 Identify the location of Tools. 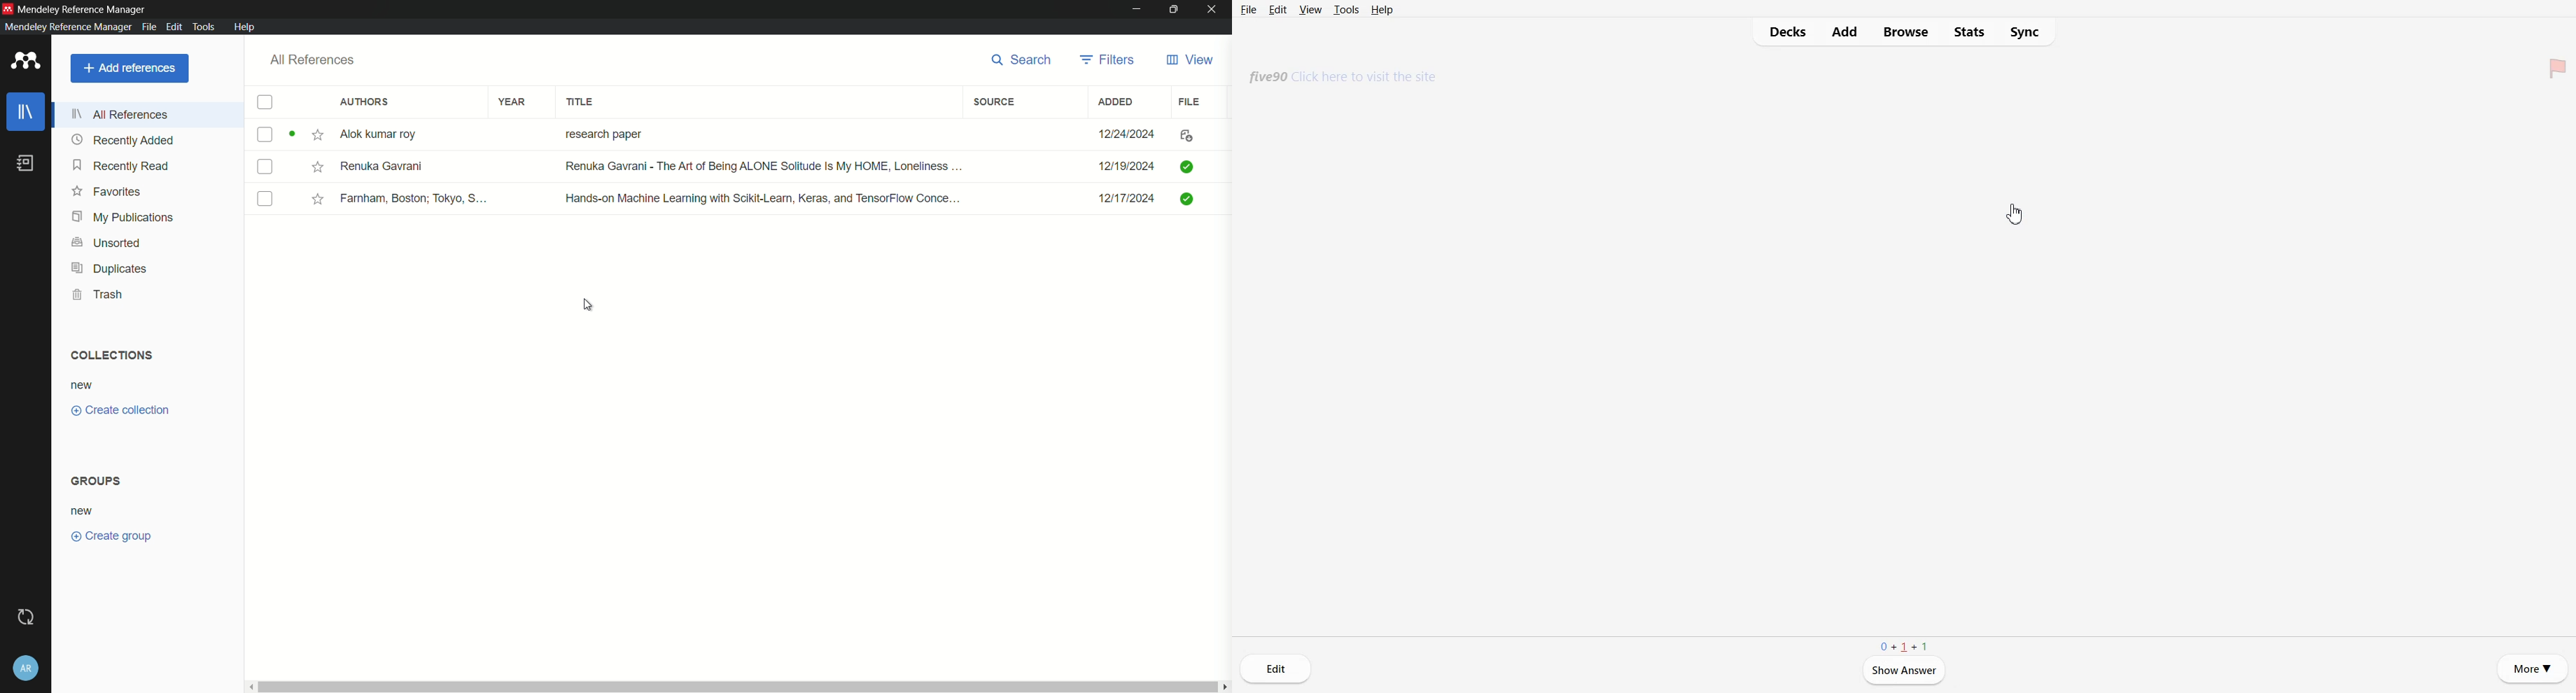
(1347, 9).